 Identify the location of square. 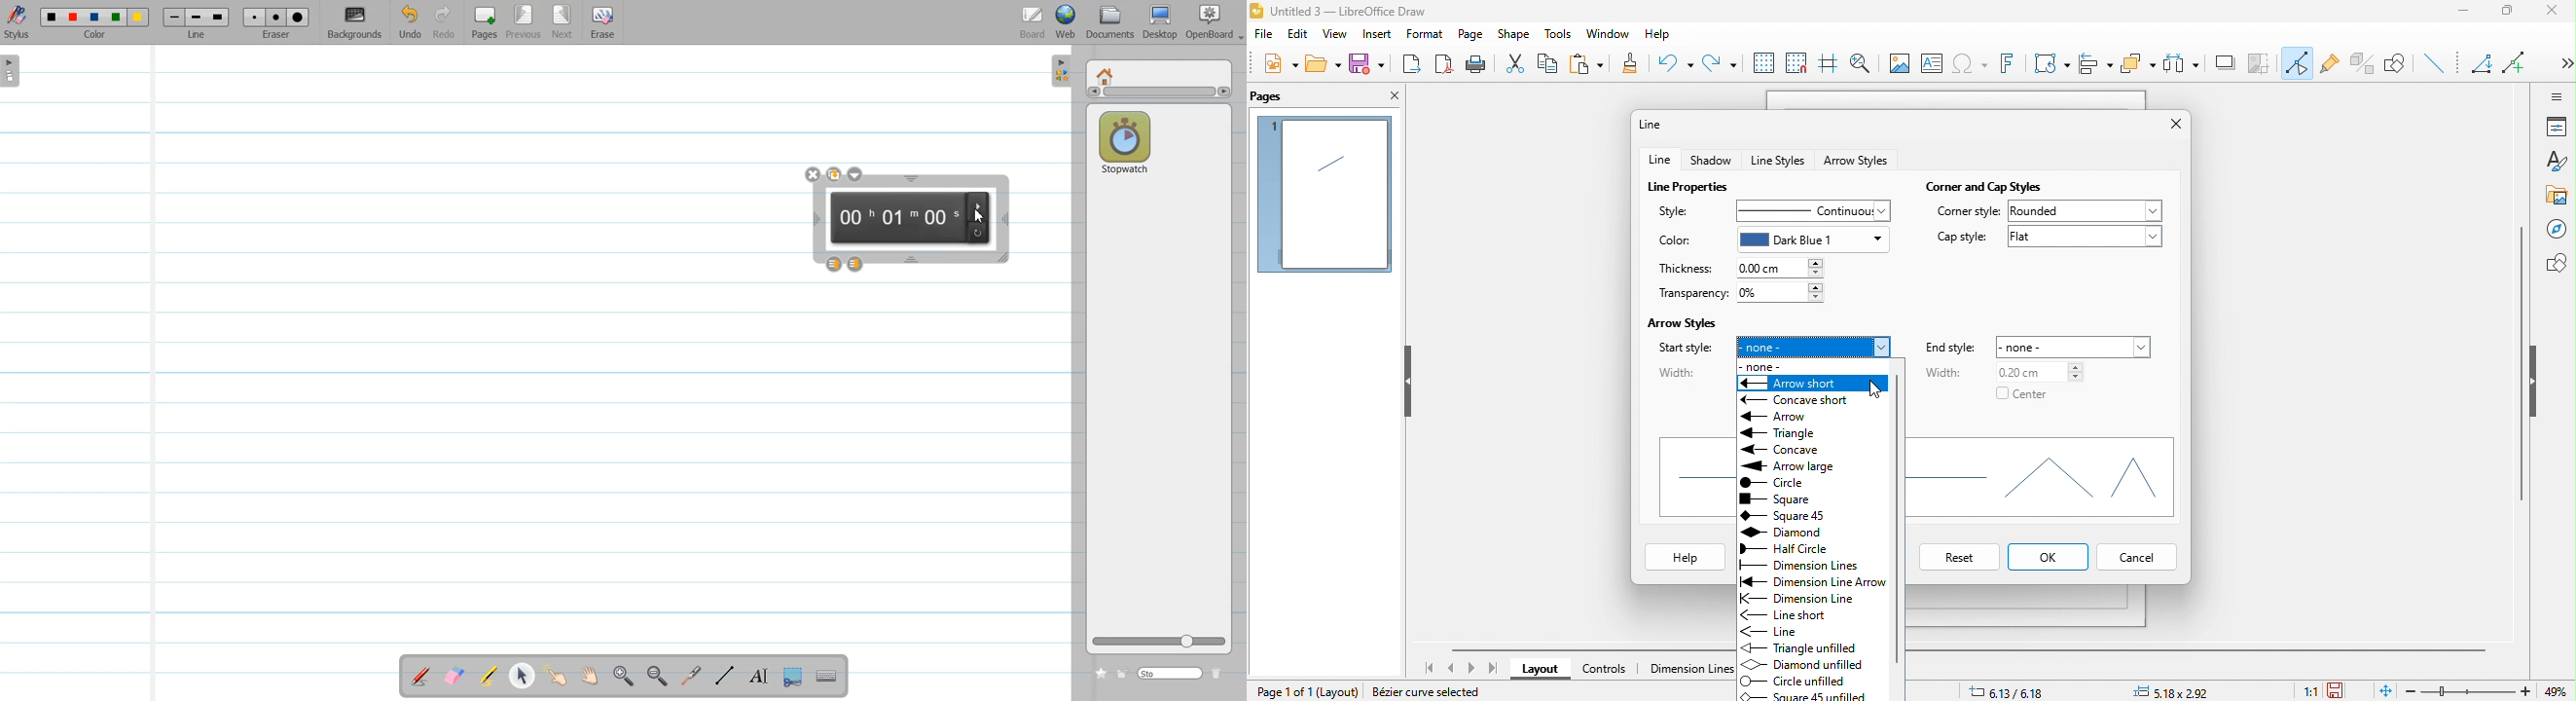
(1783, 496).